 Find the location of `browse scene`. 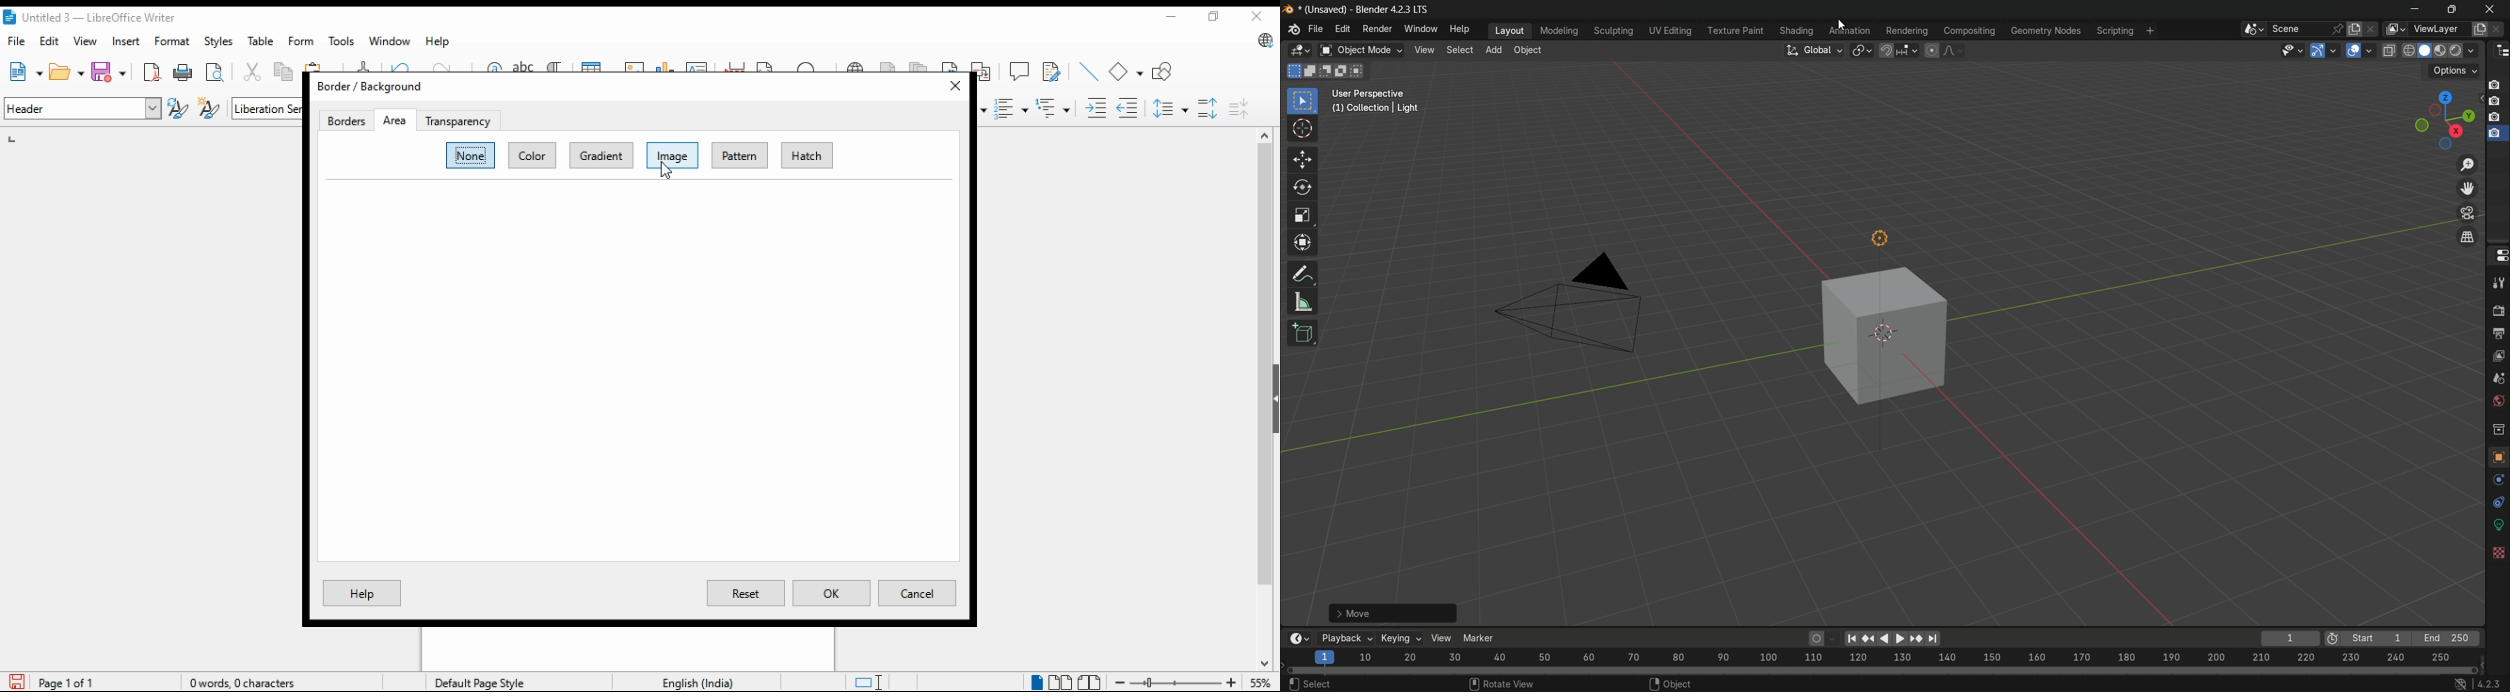

browse scene is located at coordinates (2255, 31).